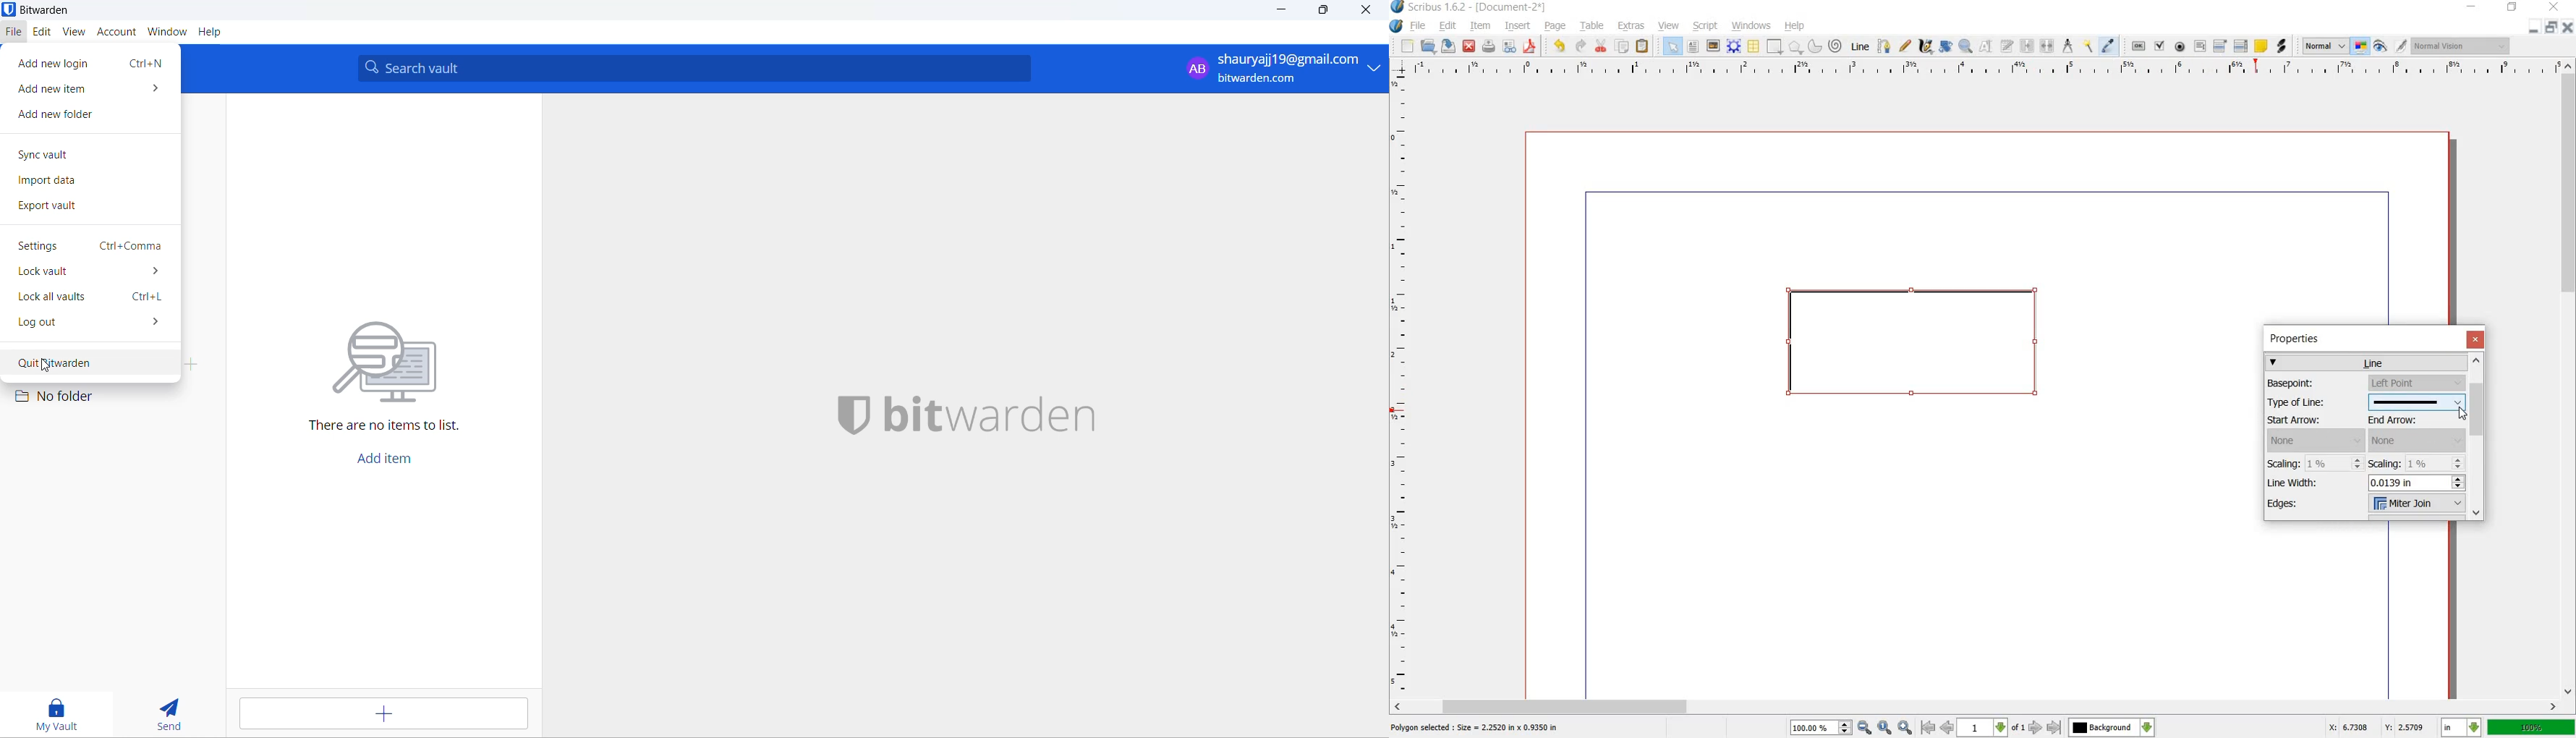 The width and height of the screenshot is (2576, 756). Describe the element at coordinates (1947, 45) in the screenshot. I see `ROTATE ITEM` at that location.